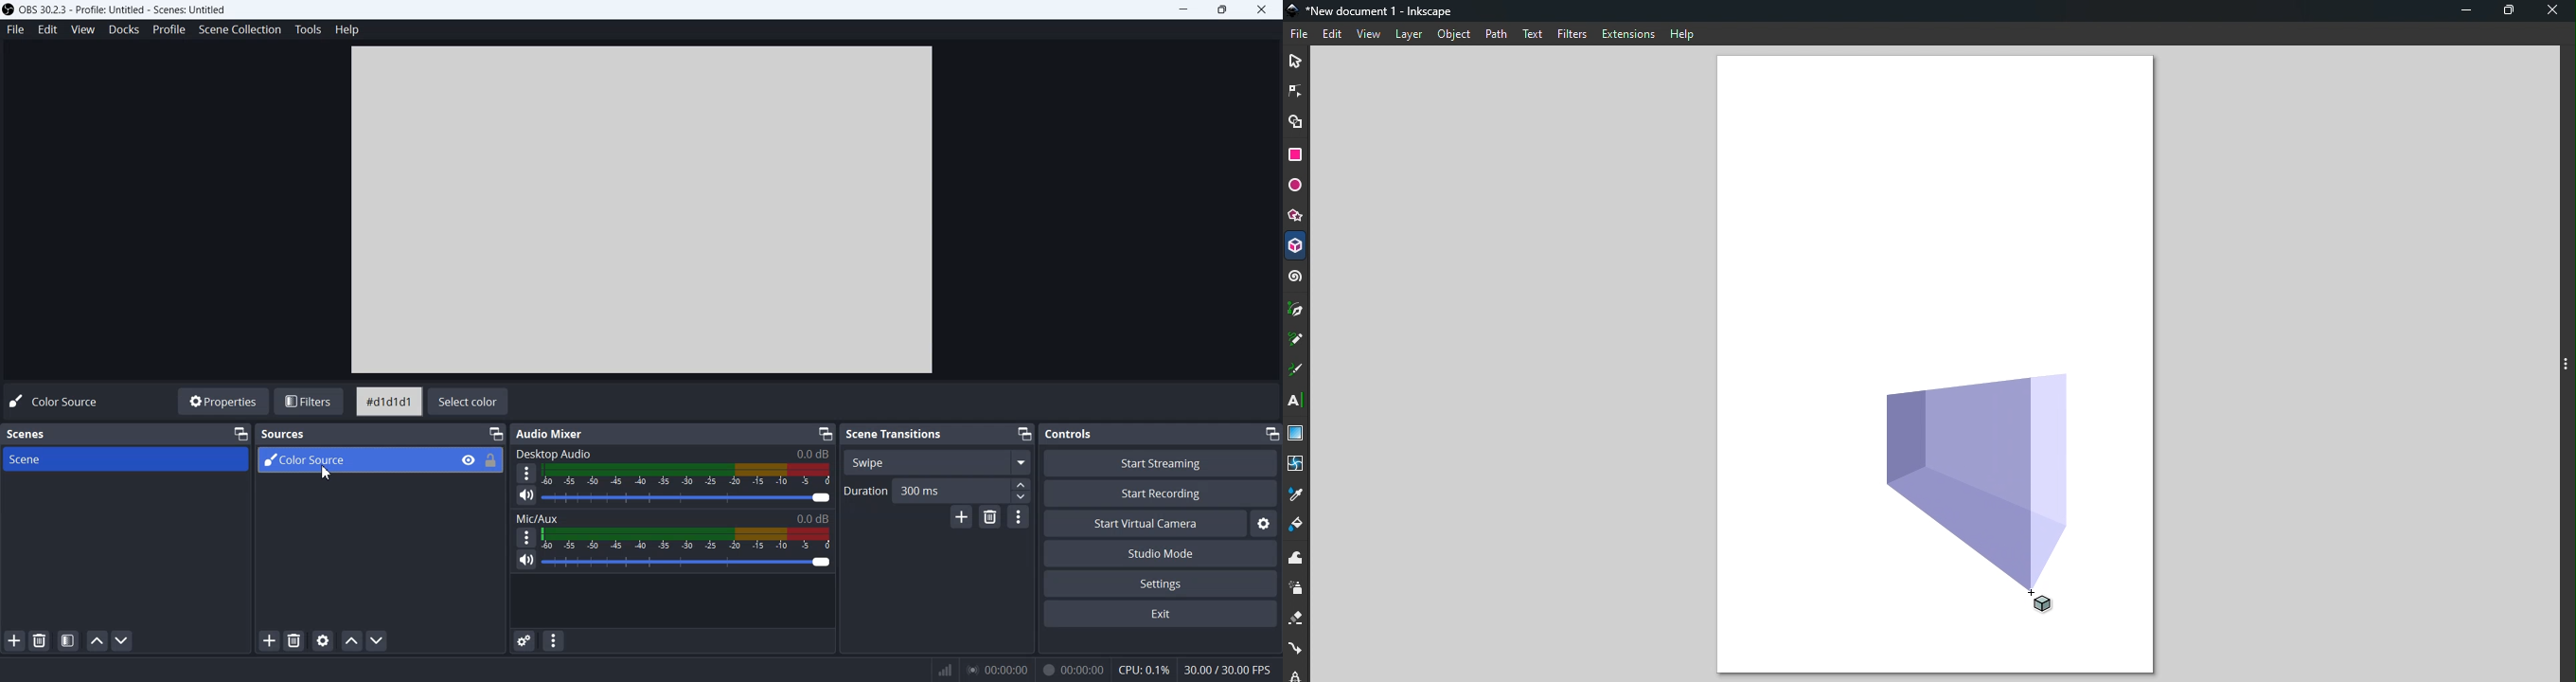 This screenshot has width=2576, height=700. I want to click on Preview Window , so click(644, 211).